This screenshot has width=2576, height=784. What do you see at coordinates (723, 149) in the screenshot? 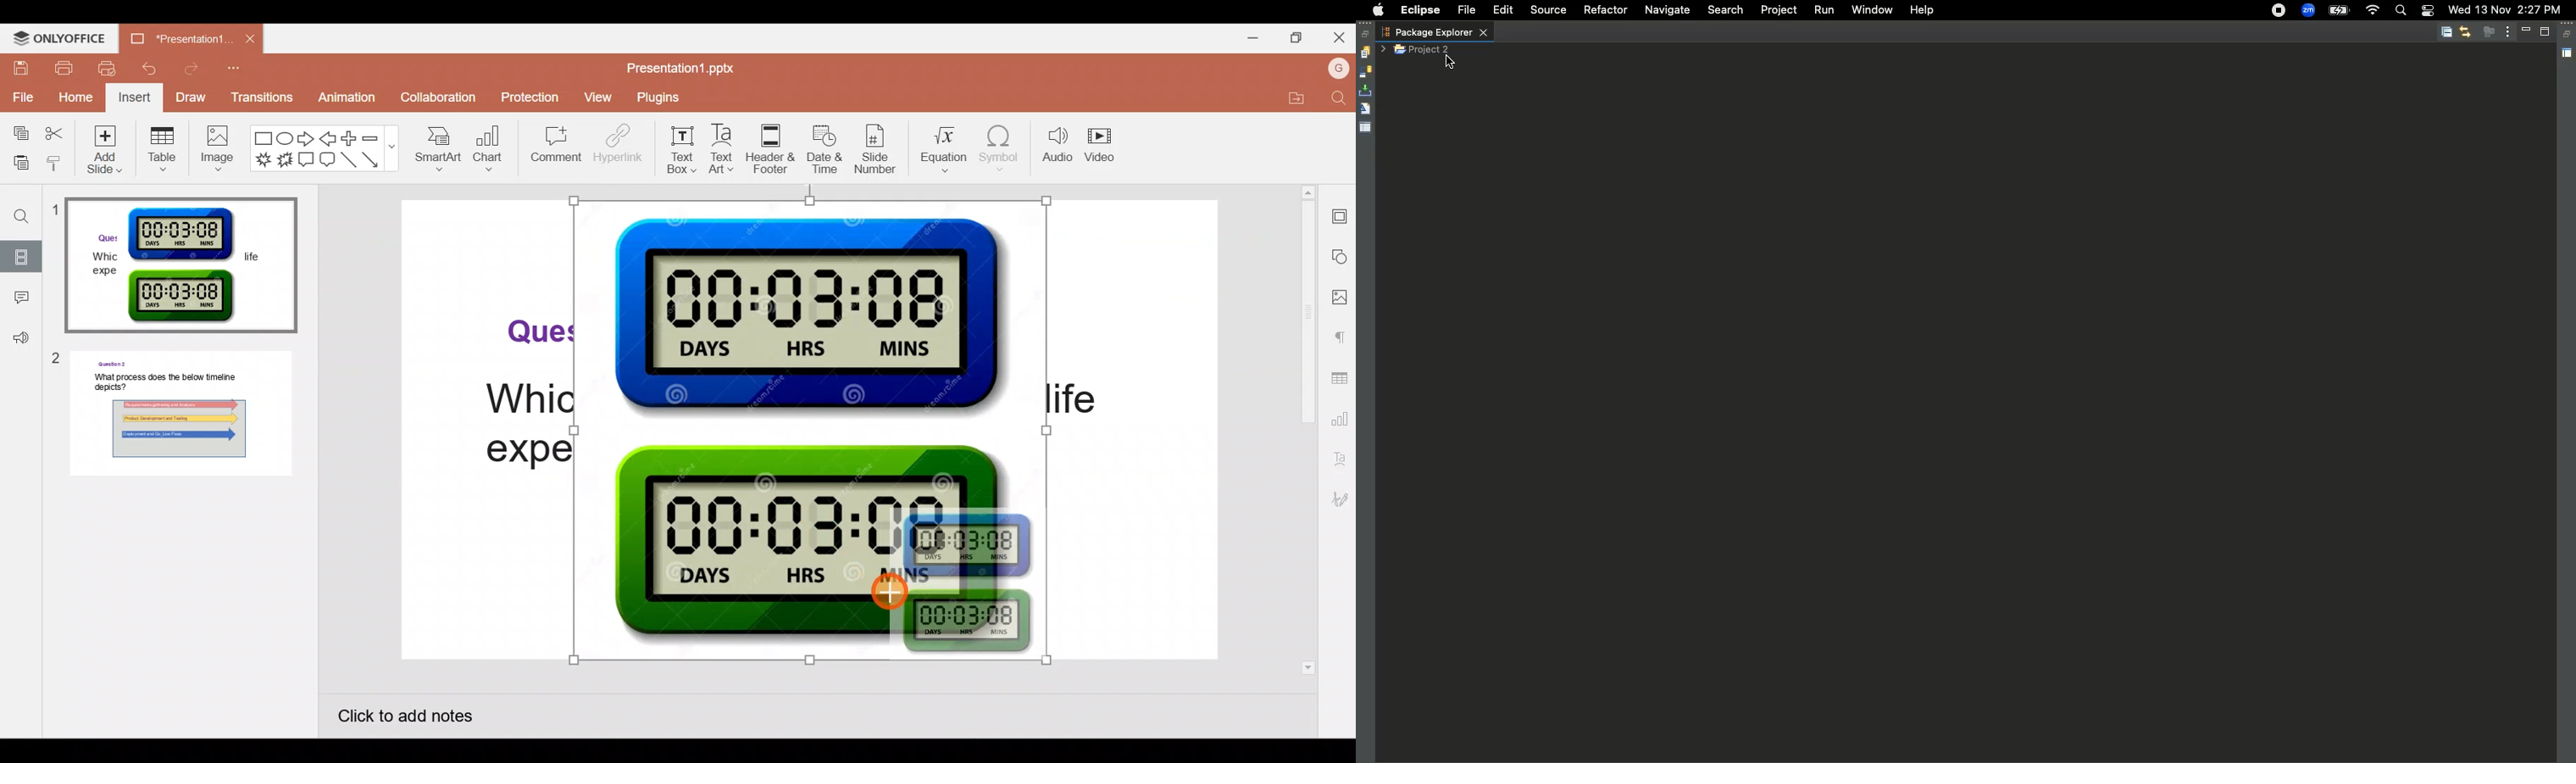
I see `Text Art` at bounding box center [723, 149].